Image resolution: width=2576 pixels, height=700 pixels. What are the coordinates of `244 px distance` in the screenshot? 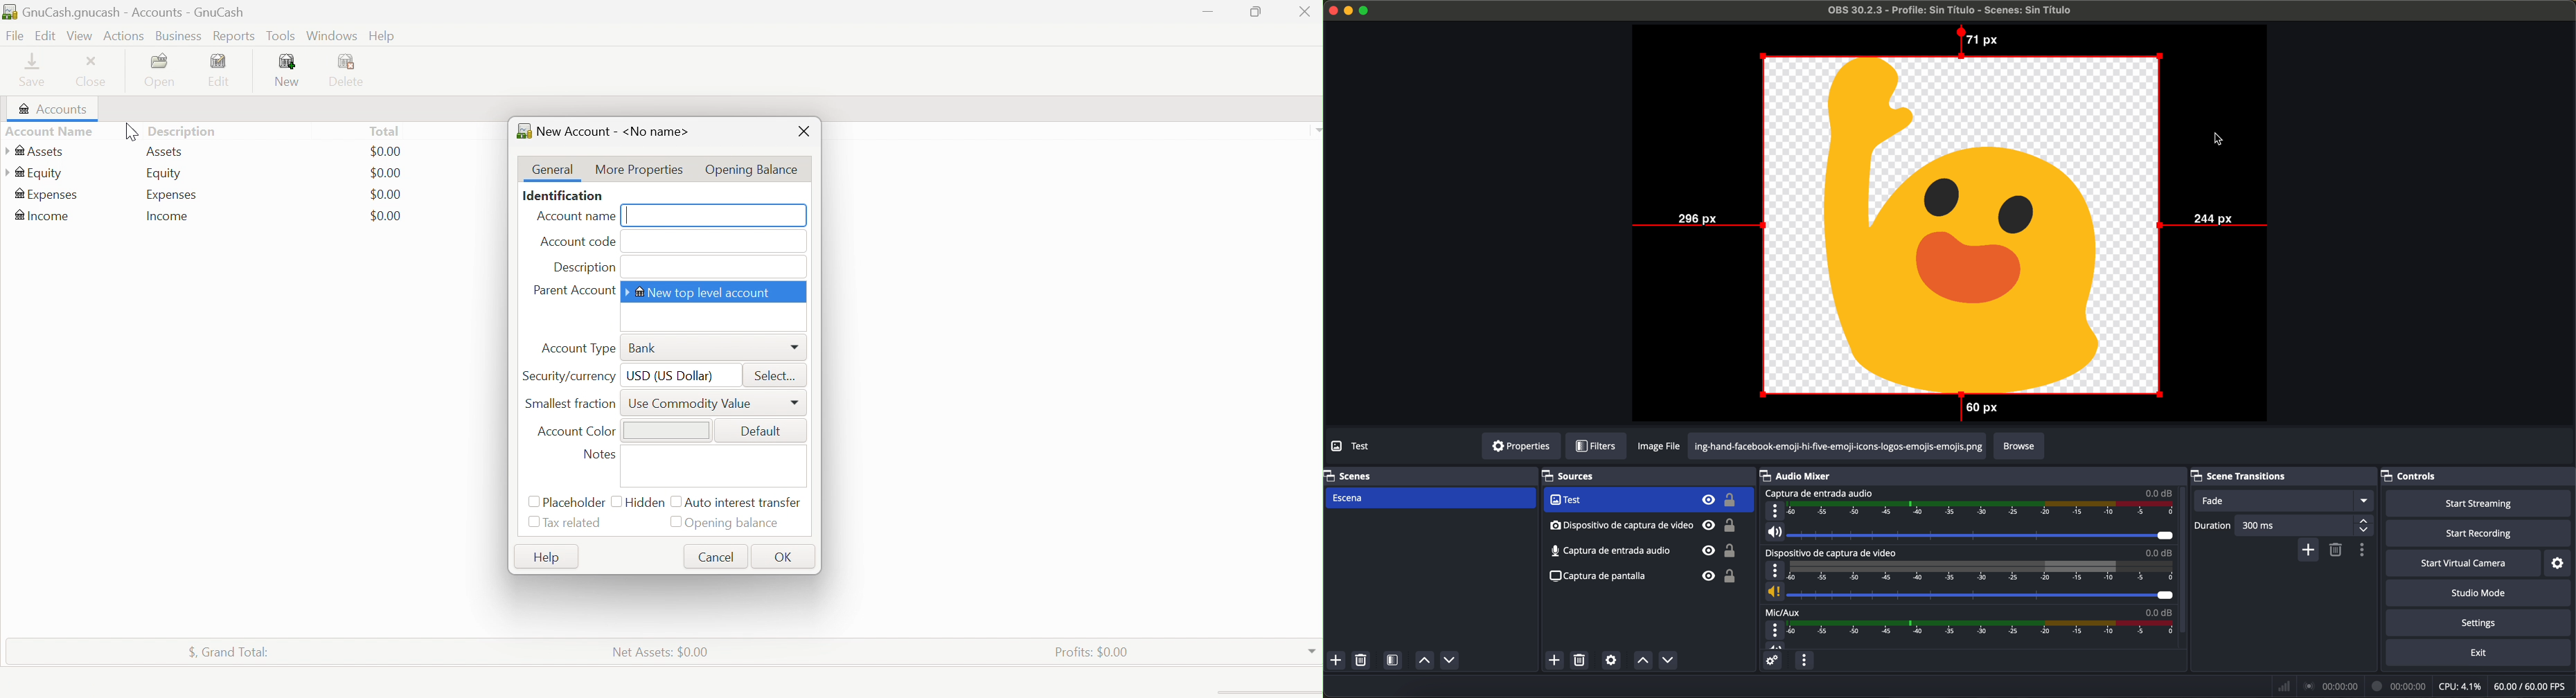 It's located at (2216, 222).